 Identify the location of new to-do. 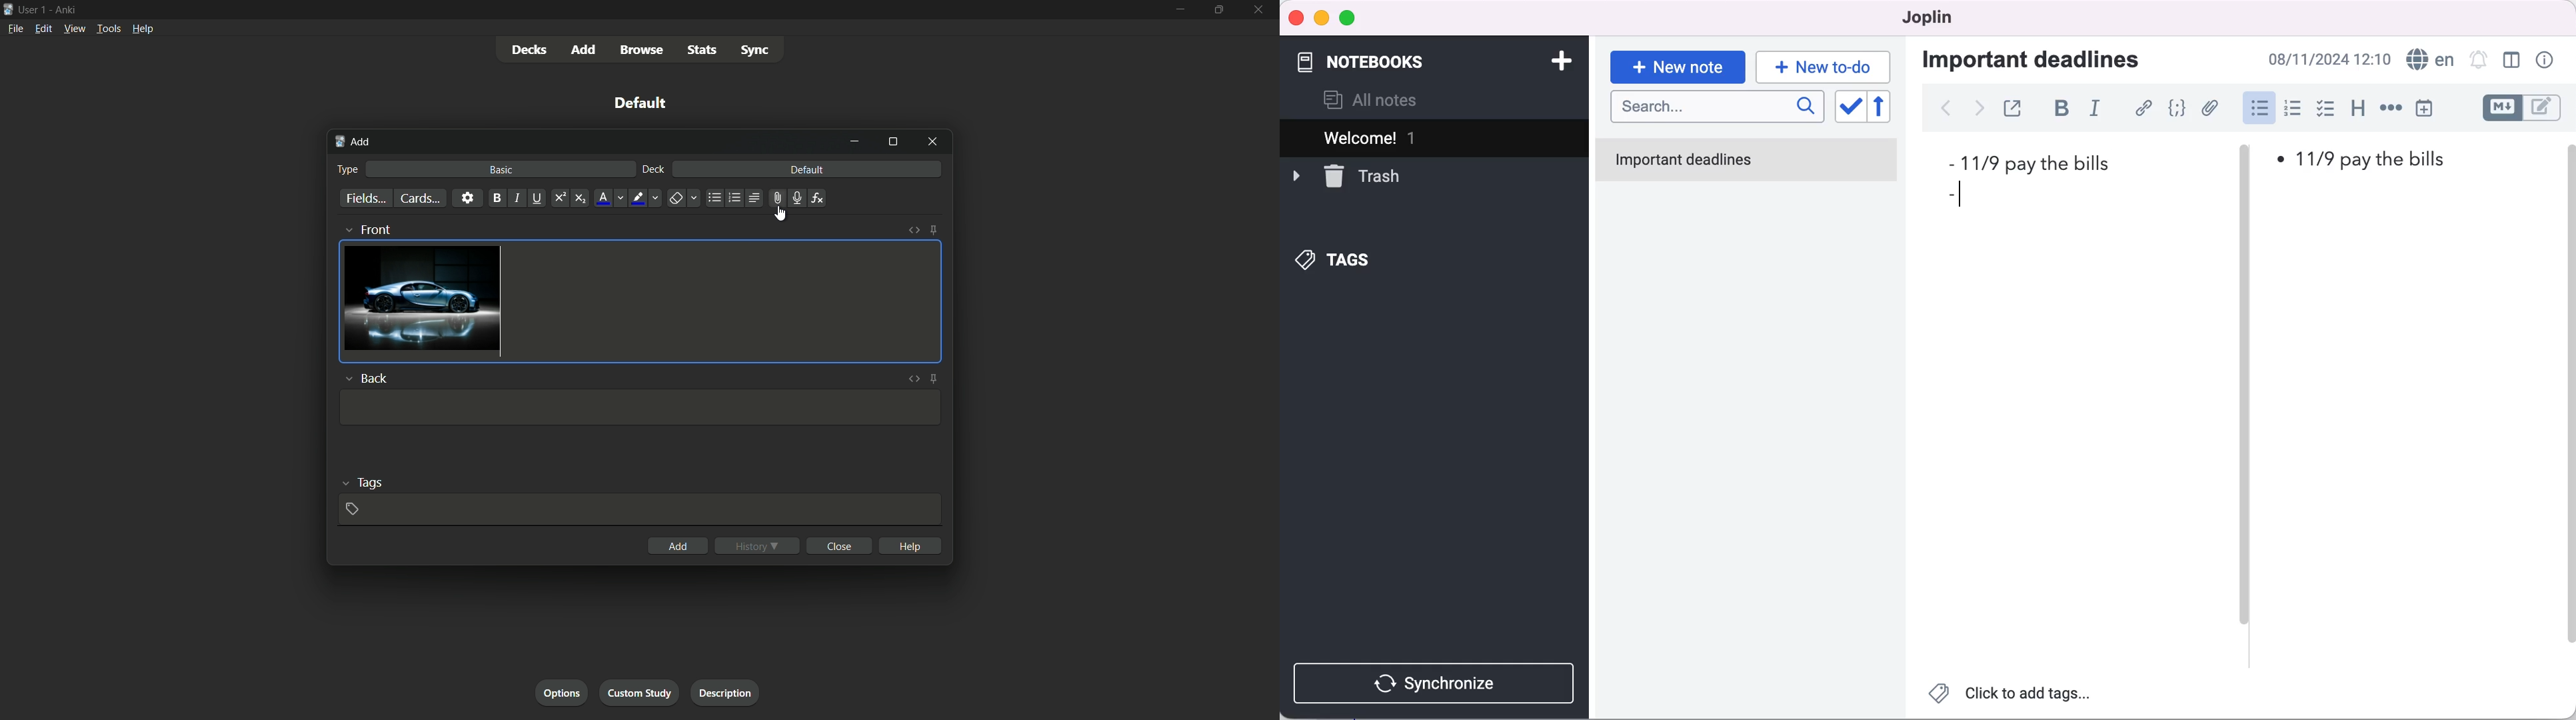
(1826, 67).